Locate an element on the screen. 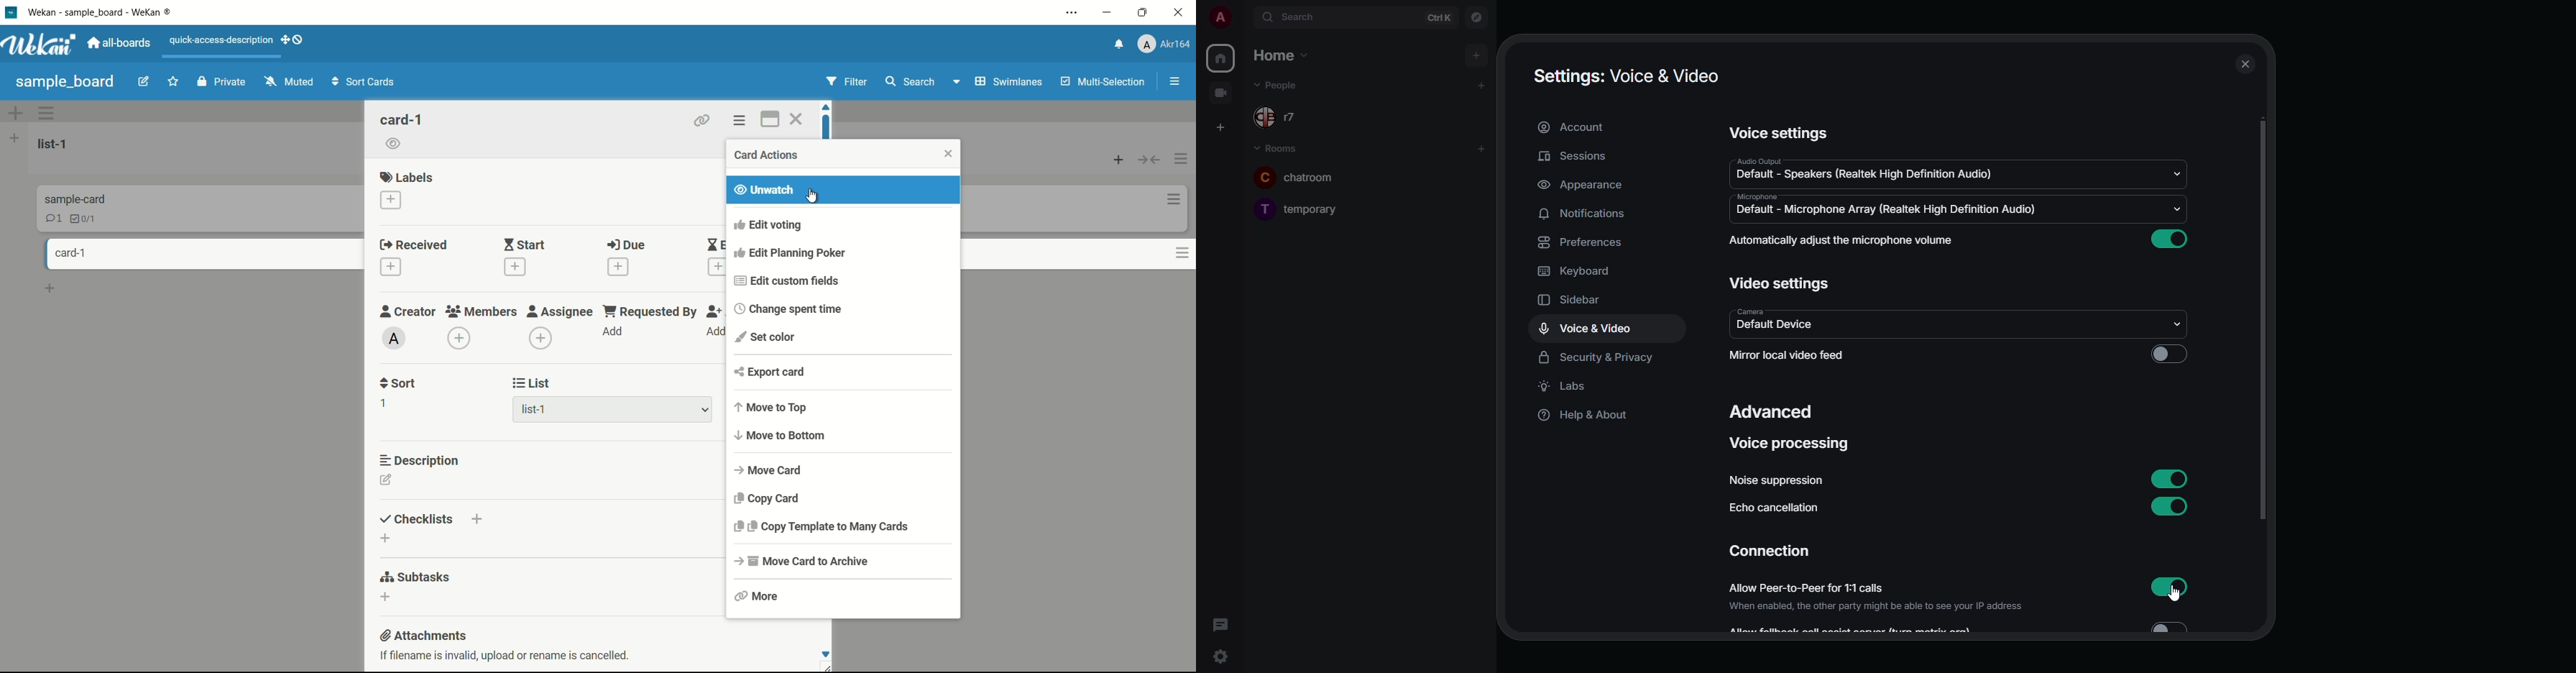 The height and width of the screenshot is (700, 2576). mirror local video feed is located at coordinates (1788, 356).